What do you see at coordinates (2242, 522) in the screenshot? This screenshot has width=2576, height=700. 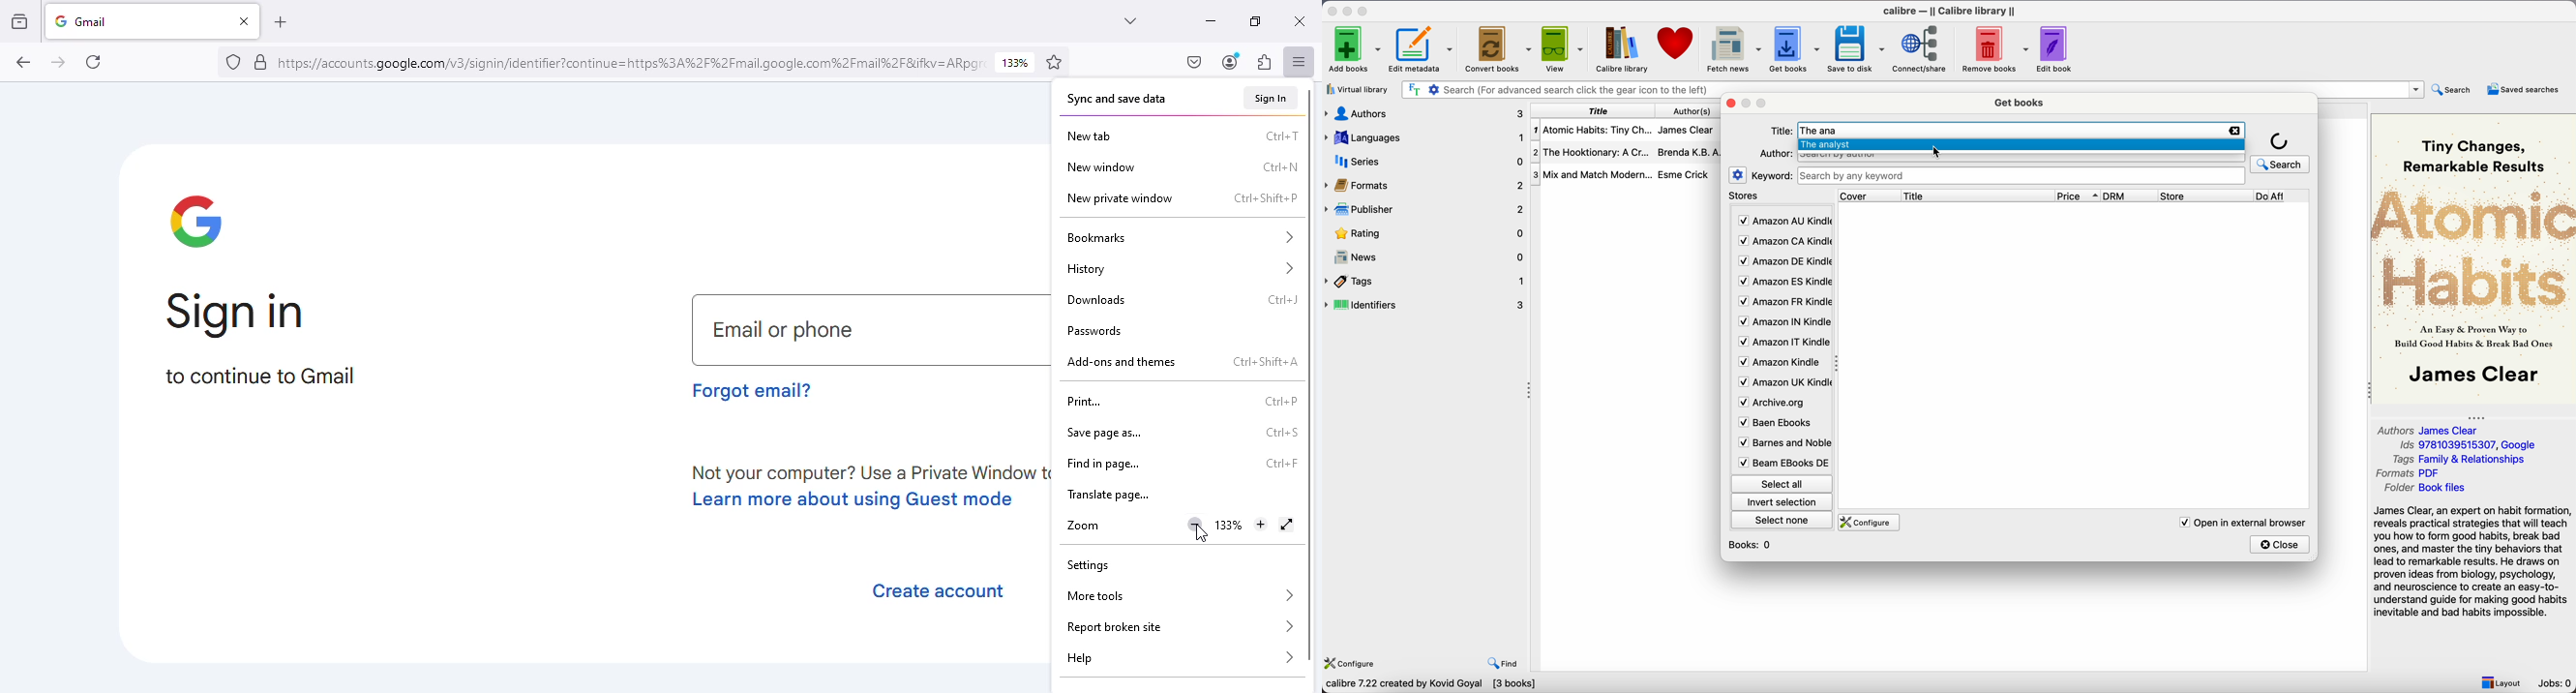 I see `open in external browser` at bounding box center [2242, 522].